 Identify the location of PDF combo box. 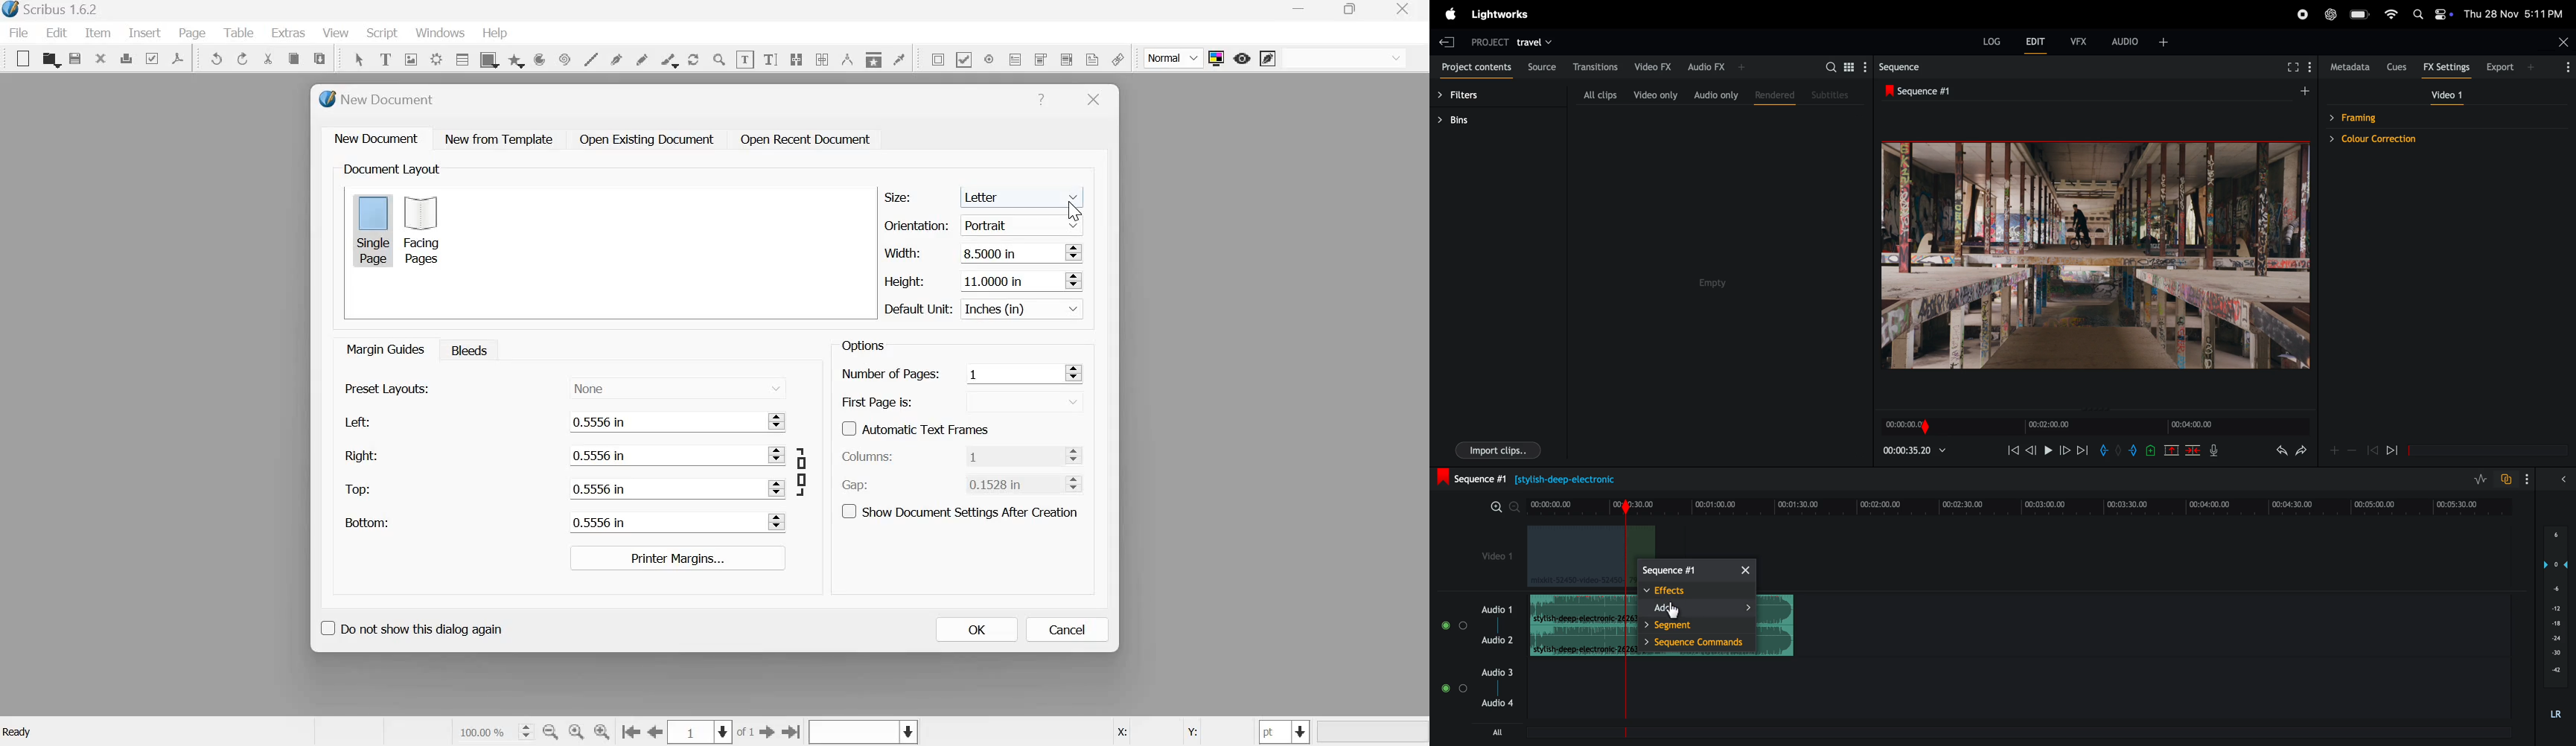
(1039, 59).